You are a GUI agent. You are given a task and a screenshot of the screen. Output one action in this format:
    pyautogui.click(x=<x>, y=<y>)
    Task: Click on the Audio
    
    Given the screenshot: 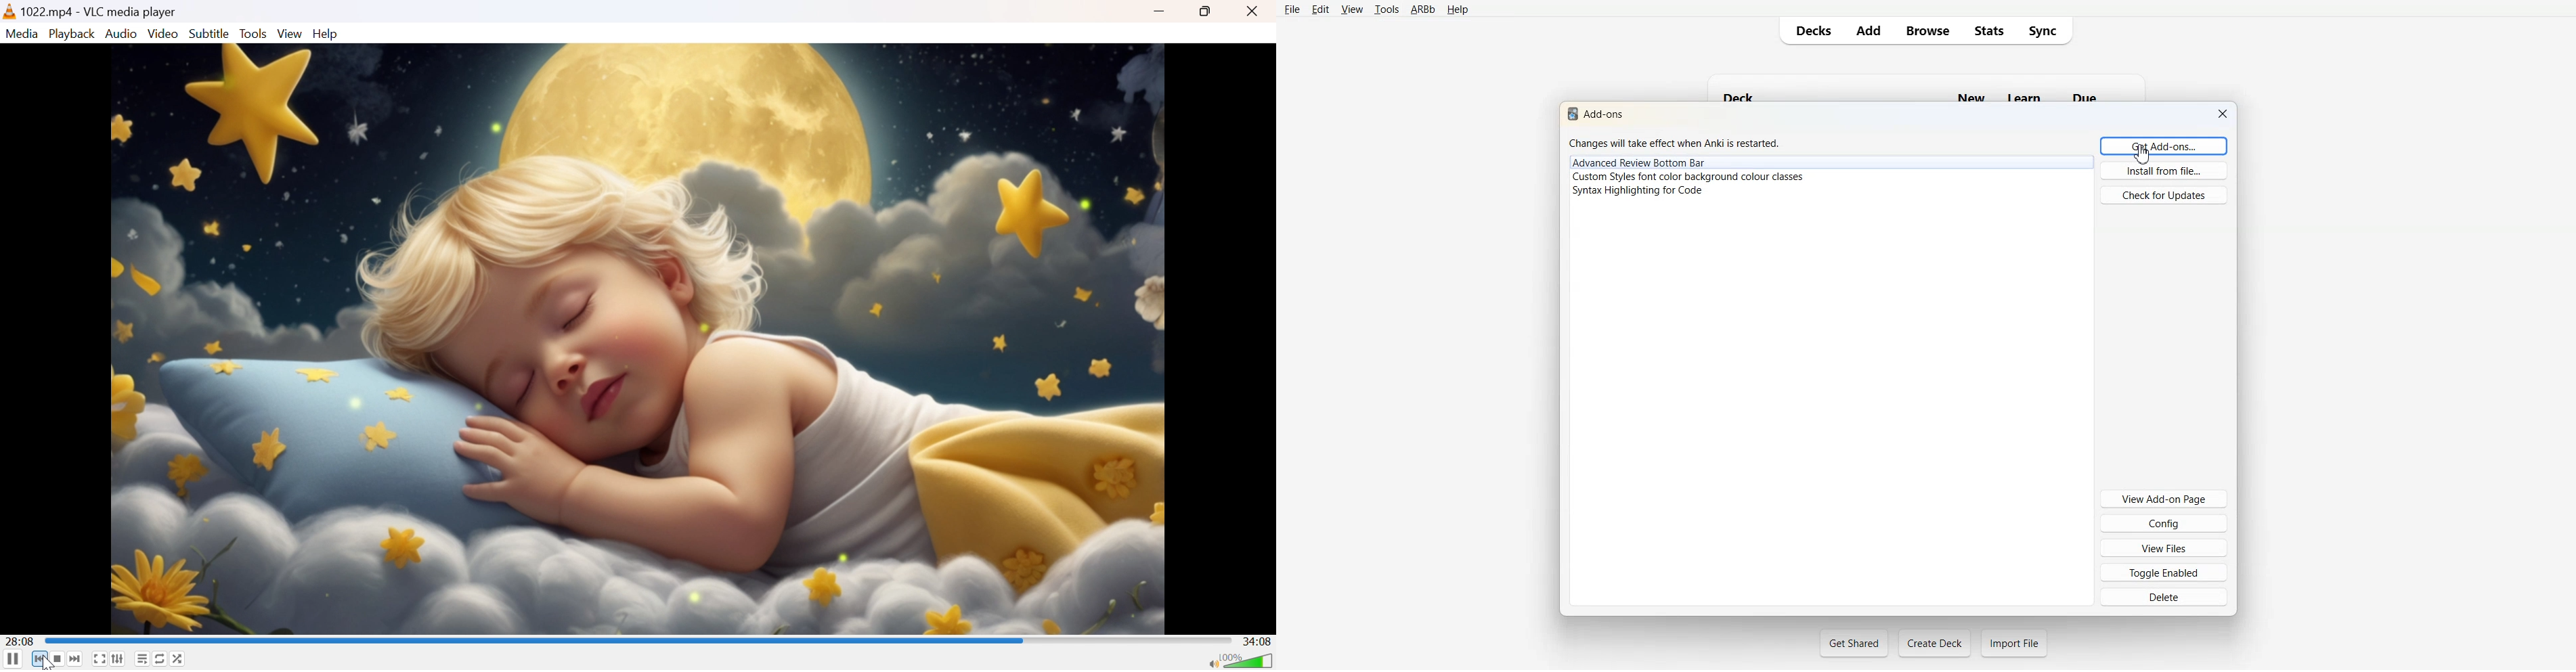 What is the action you would take?
    pyautogui.click(x=123, y=35)
    